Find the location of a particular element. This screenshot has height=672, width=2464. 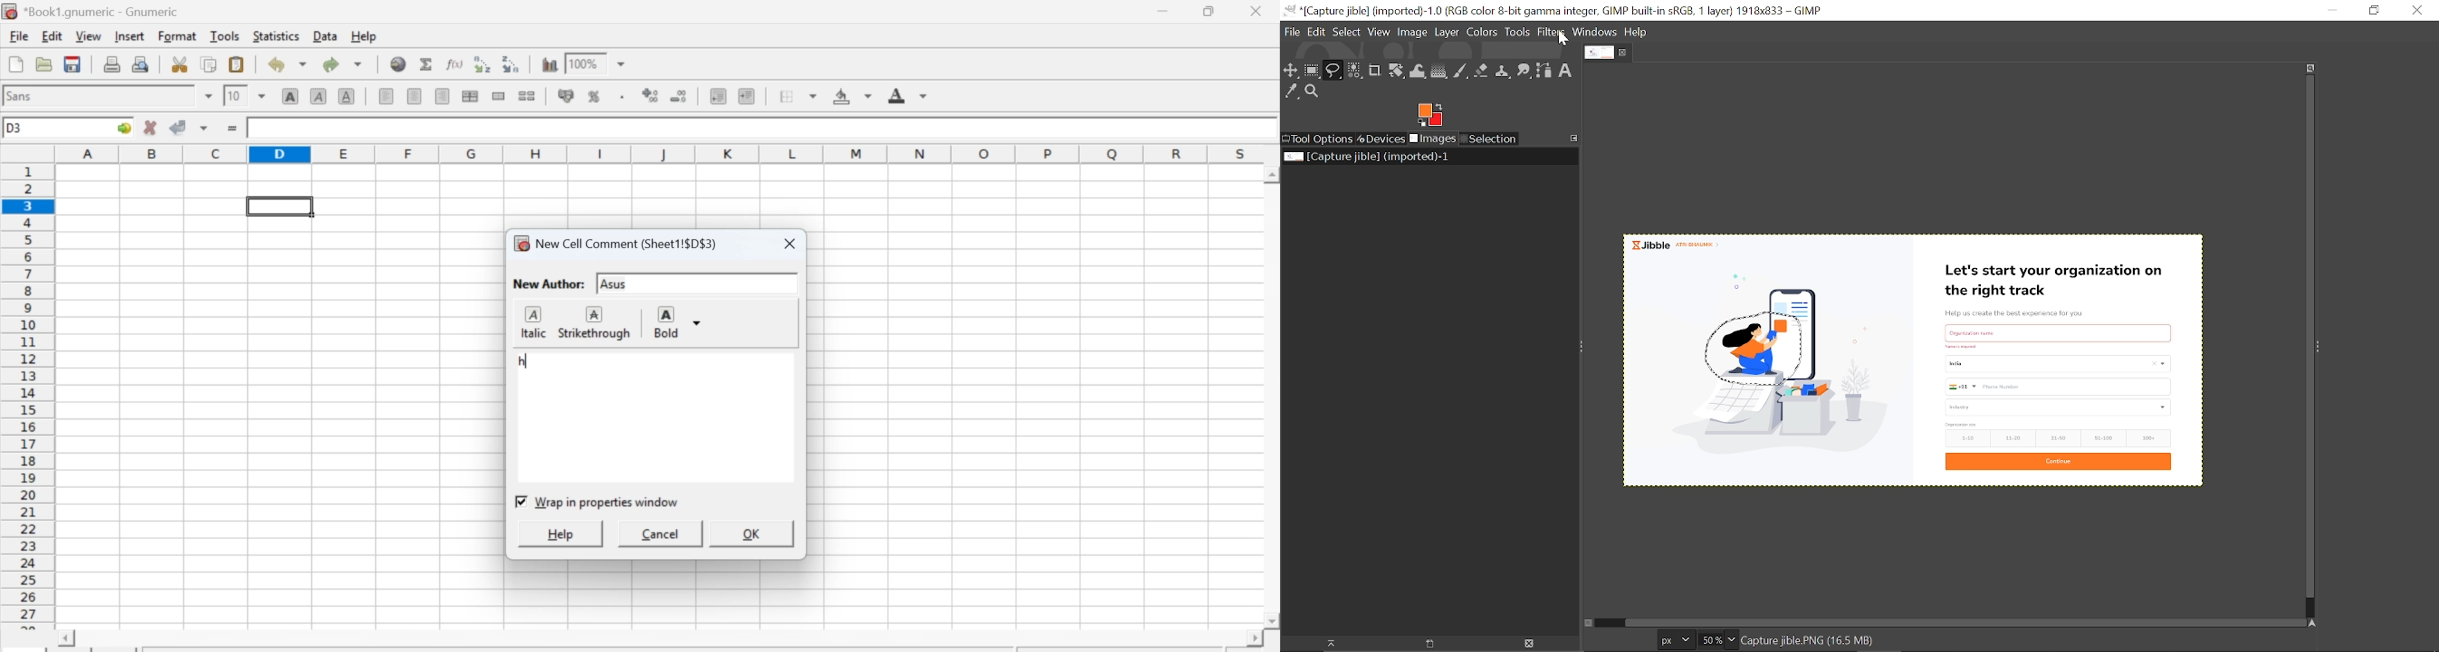

Include thousands separator is located at coordinates (622, 98).